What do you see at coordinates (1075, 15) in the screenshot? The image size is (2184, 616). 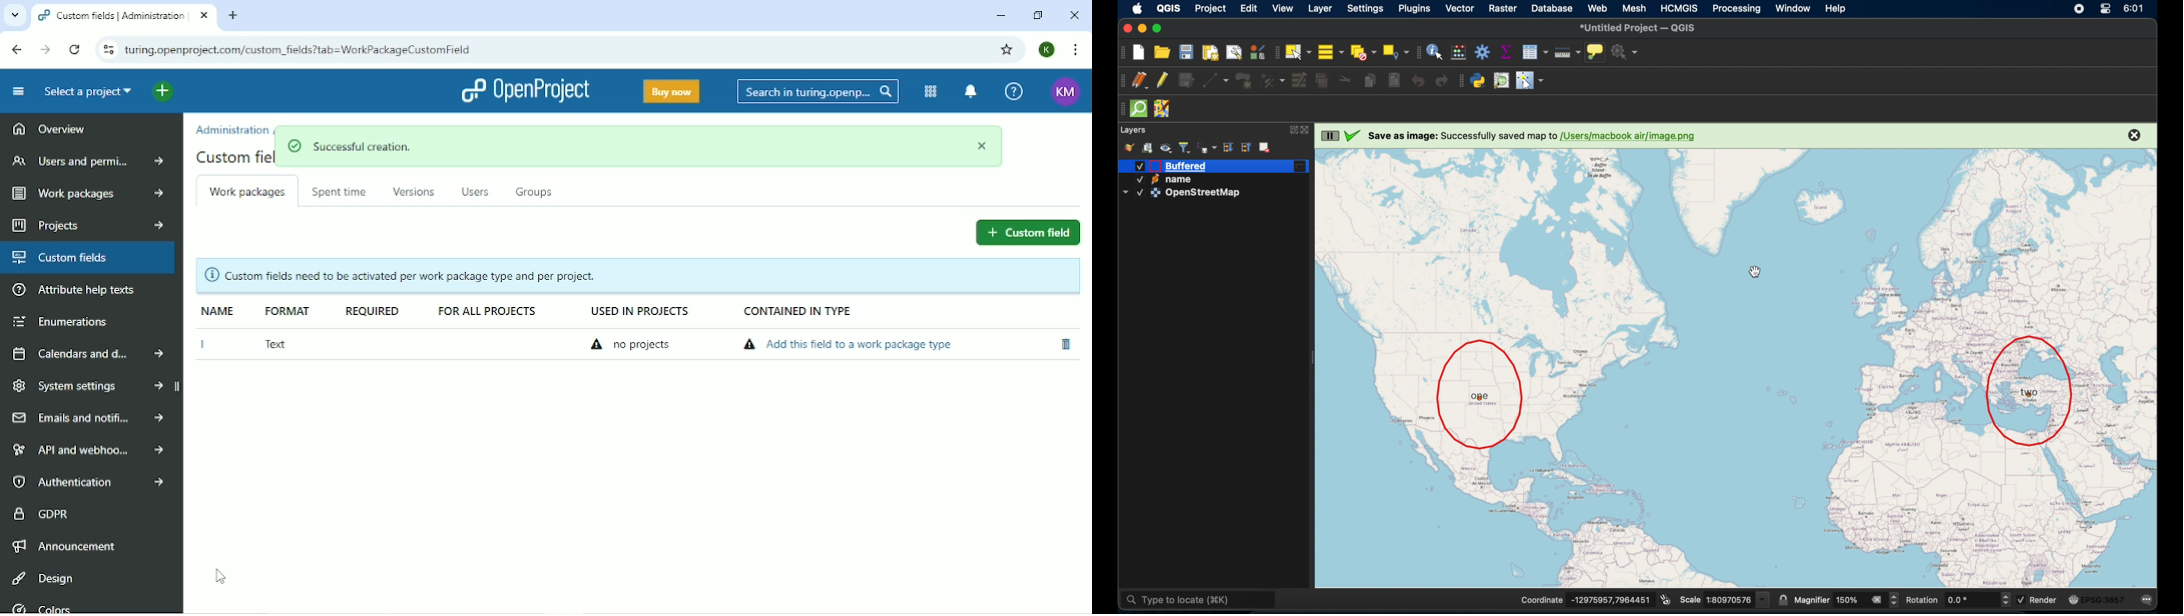 I see `Close` at bounding box center [1075, 15].